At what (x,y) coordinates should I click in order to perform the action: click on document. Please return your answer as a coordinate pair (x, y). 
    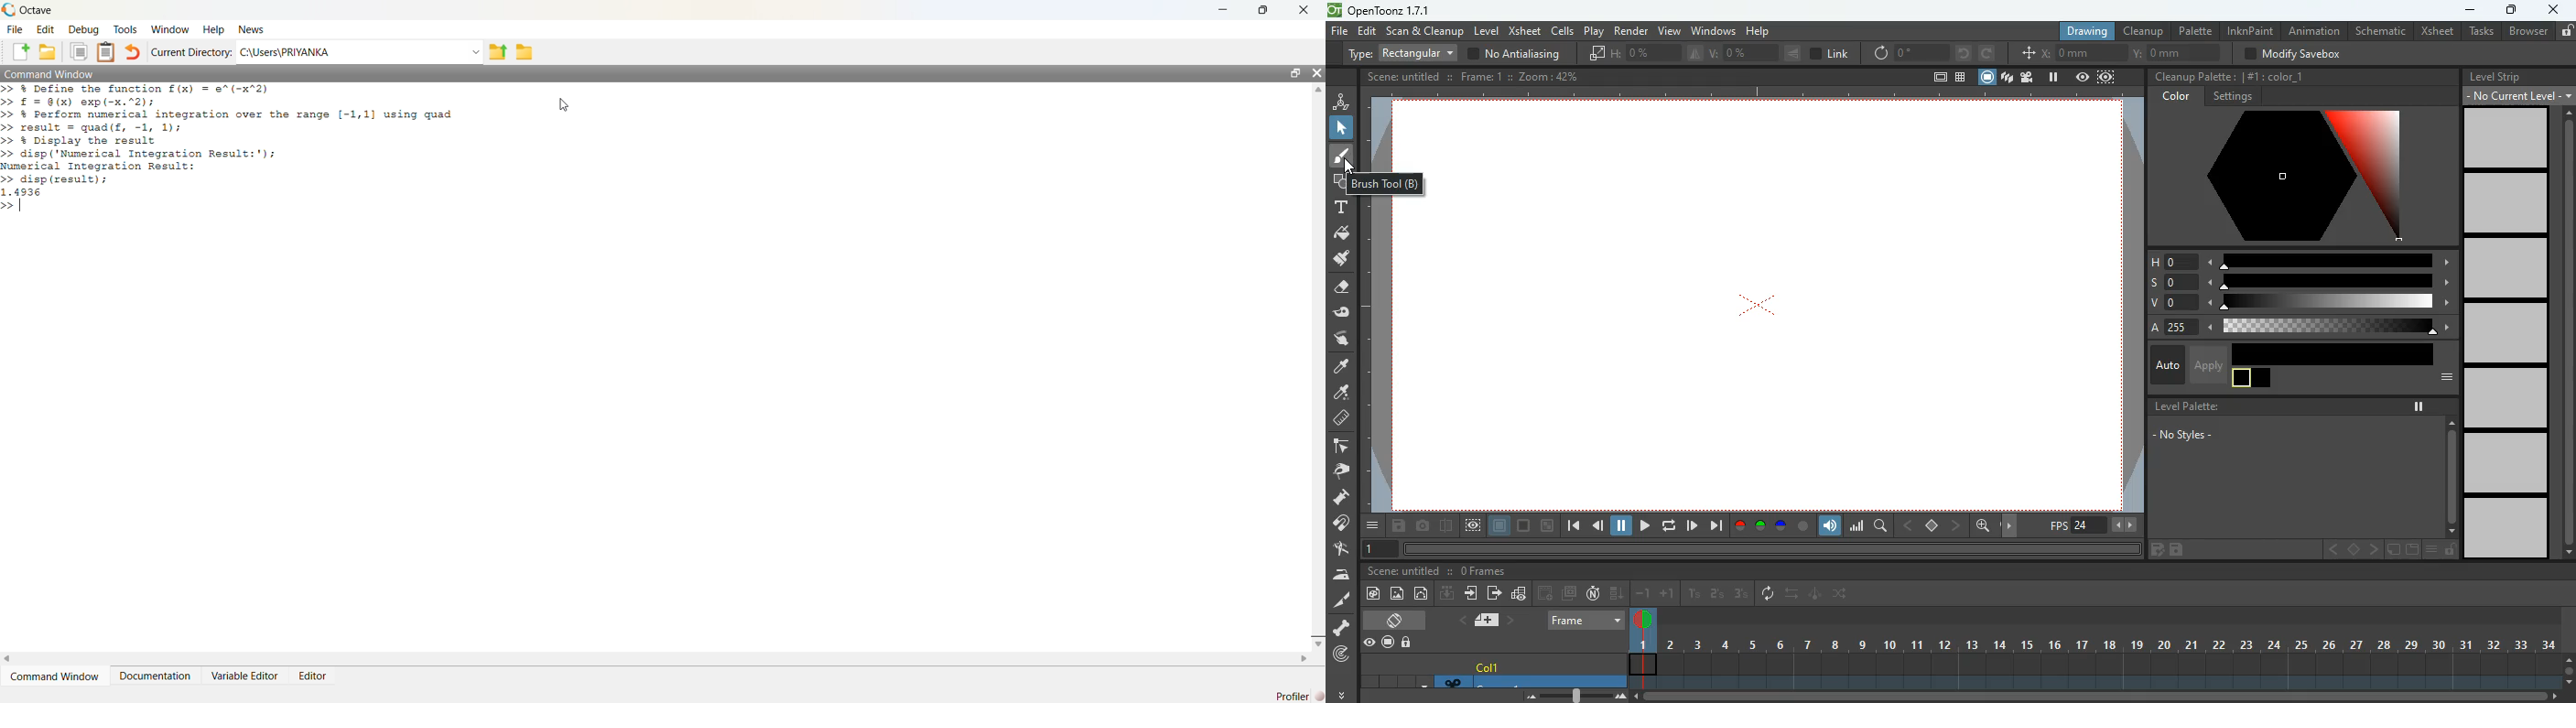
    Looking at the image, I should click on (2410, 550).